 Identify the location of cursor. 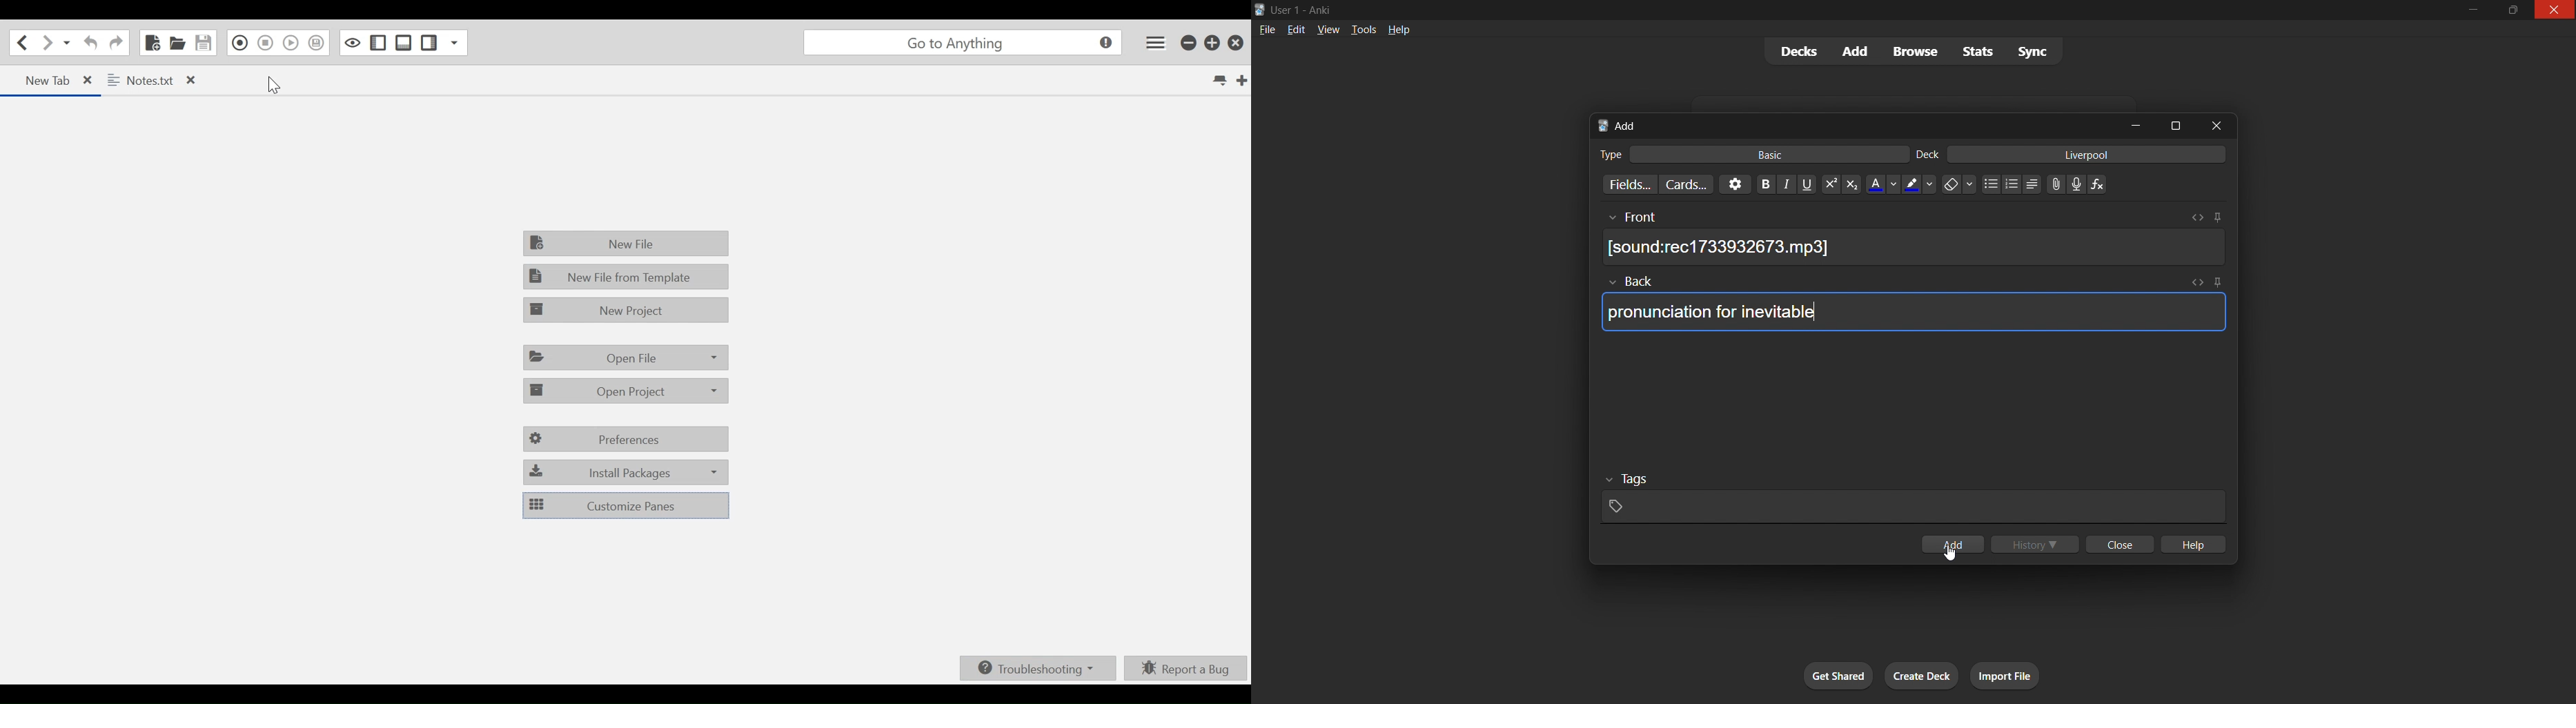
(1950, 556).